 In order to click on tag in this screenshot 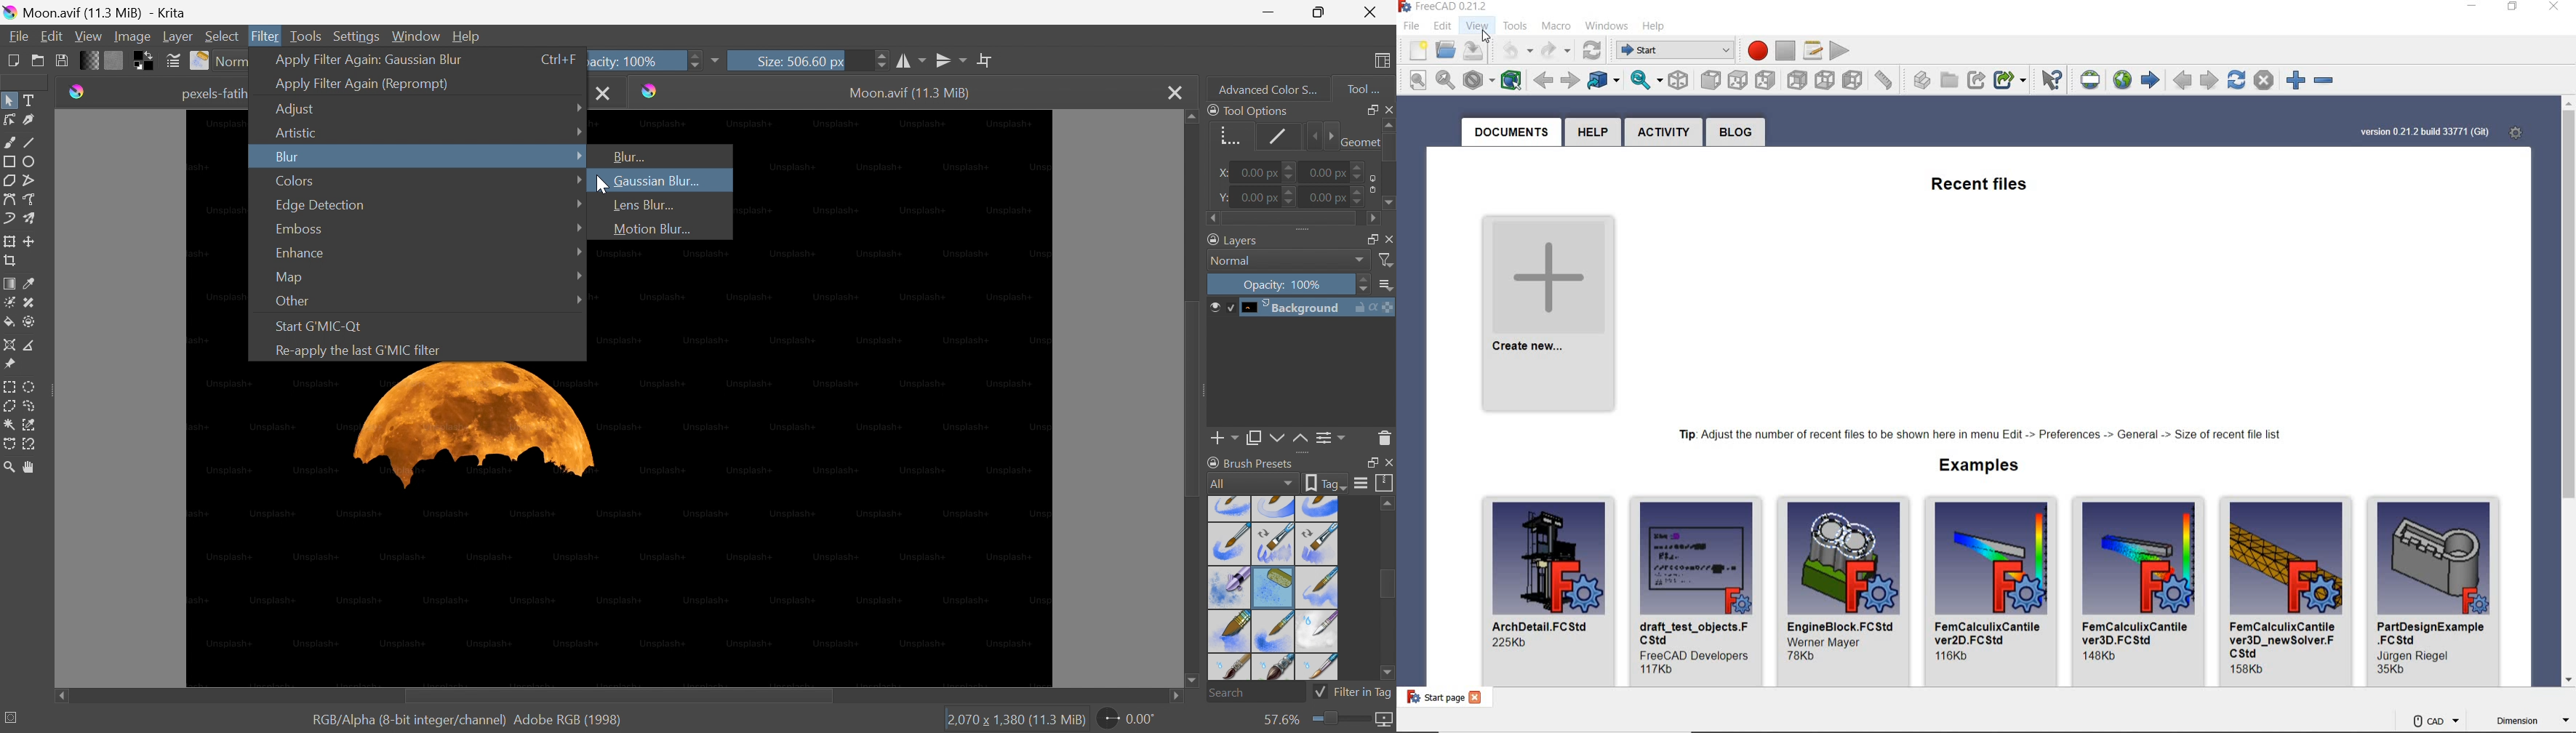, I will do `click(1327, 484)`.